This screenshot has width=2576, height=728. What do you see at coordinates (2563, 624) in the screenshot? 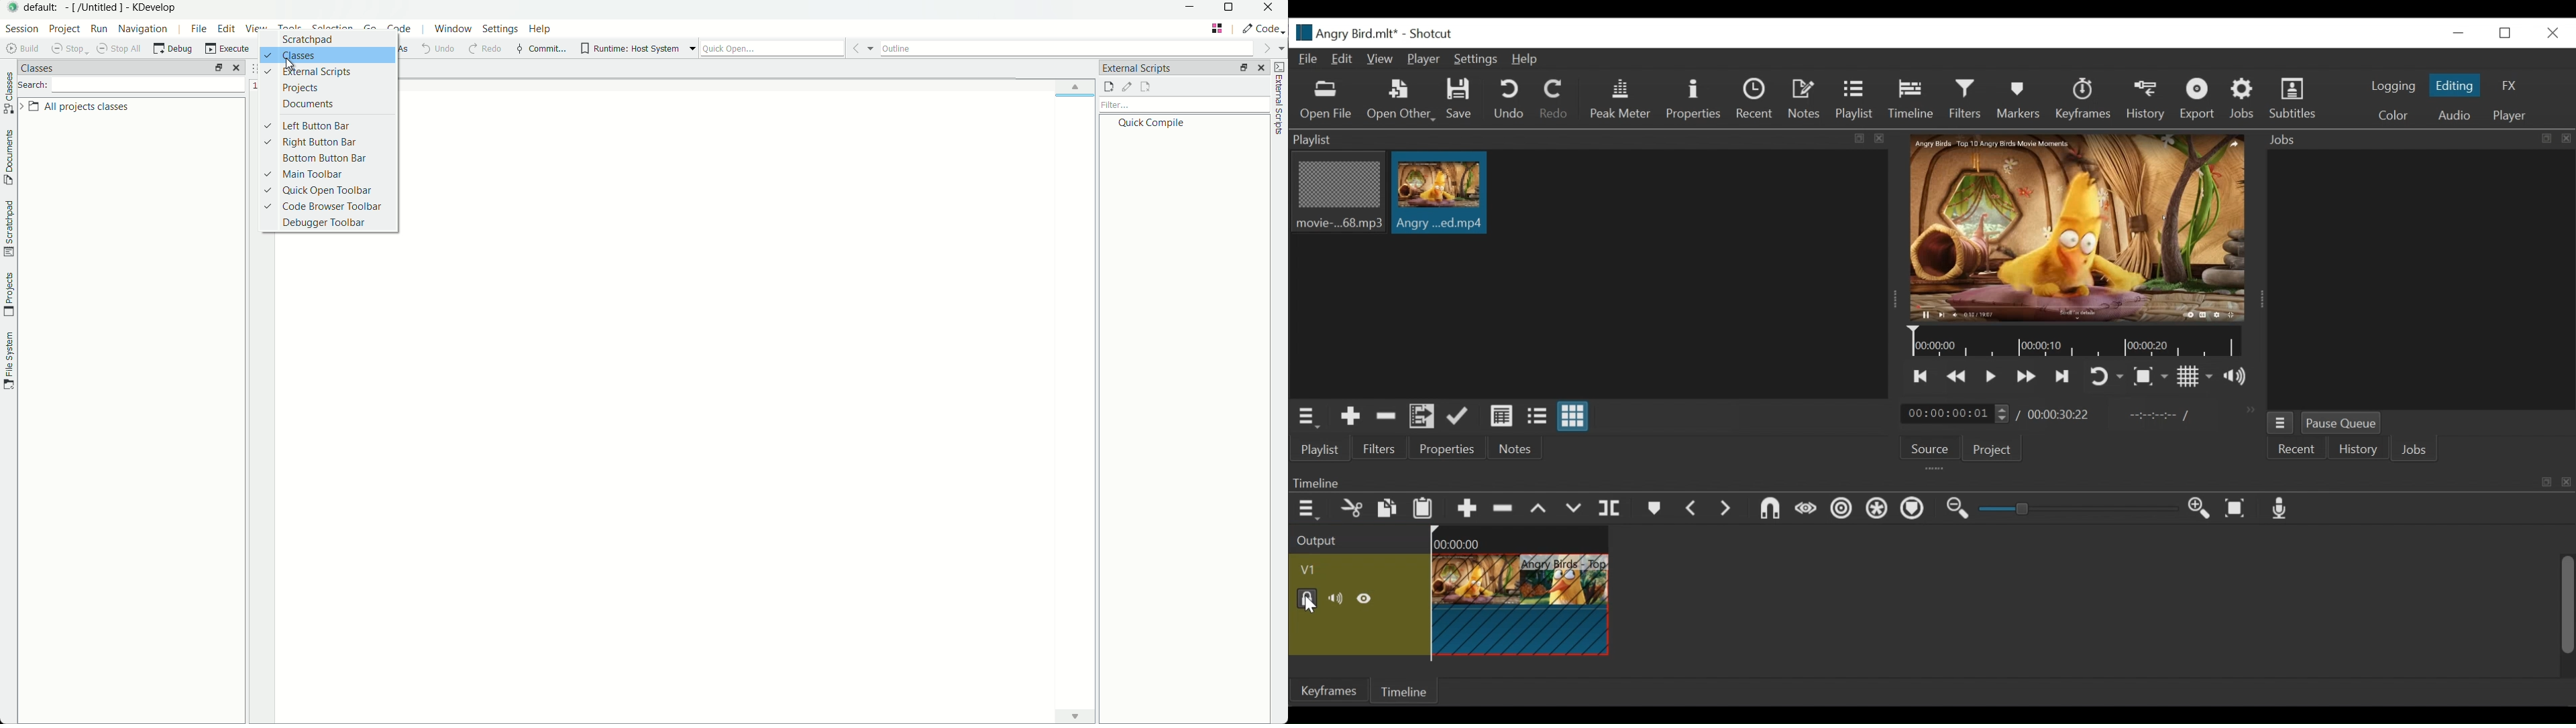
I see `vertical scroll bar` at bounding box center [2563, 624].